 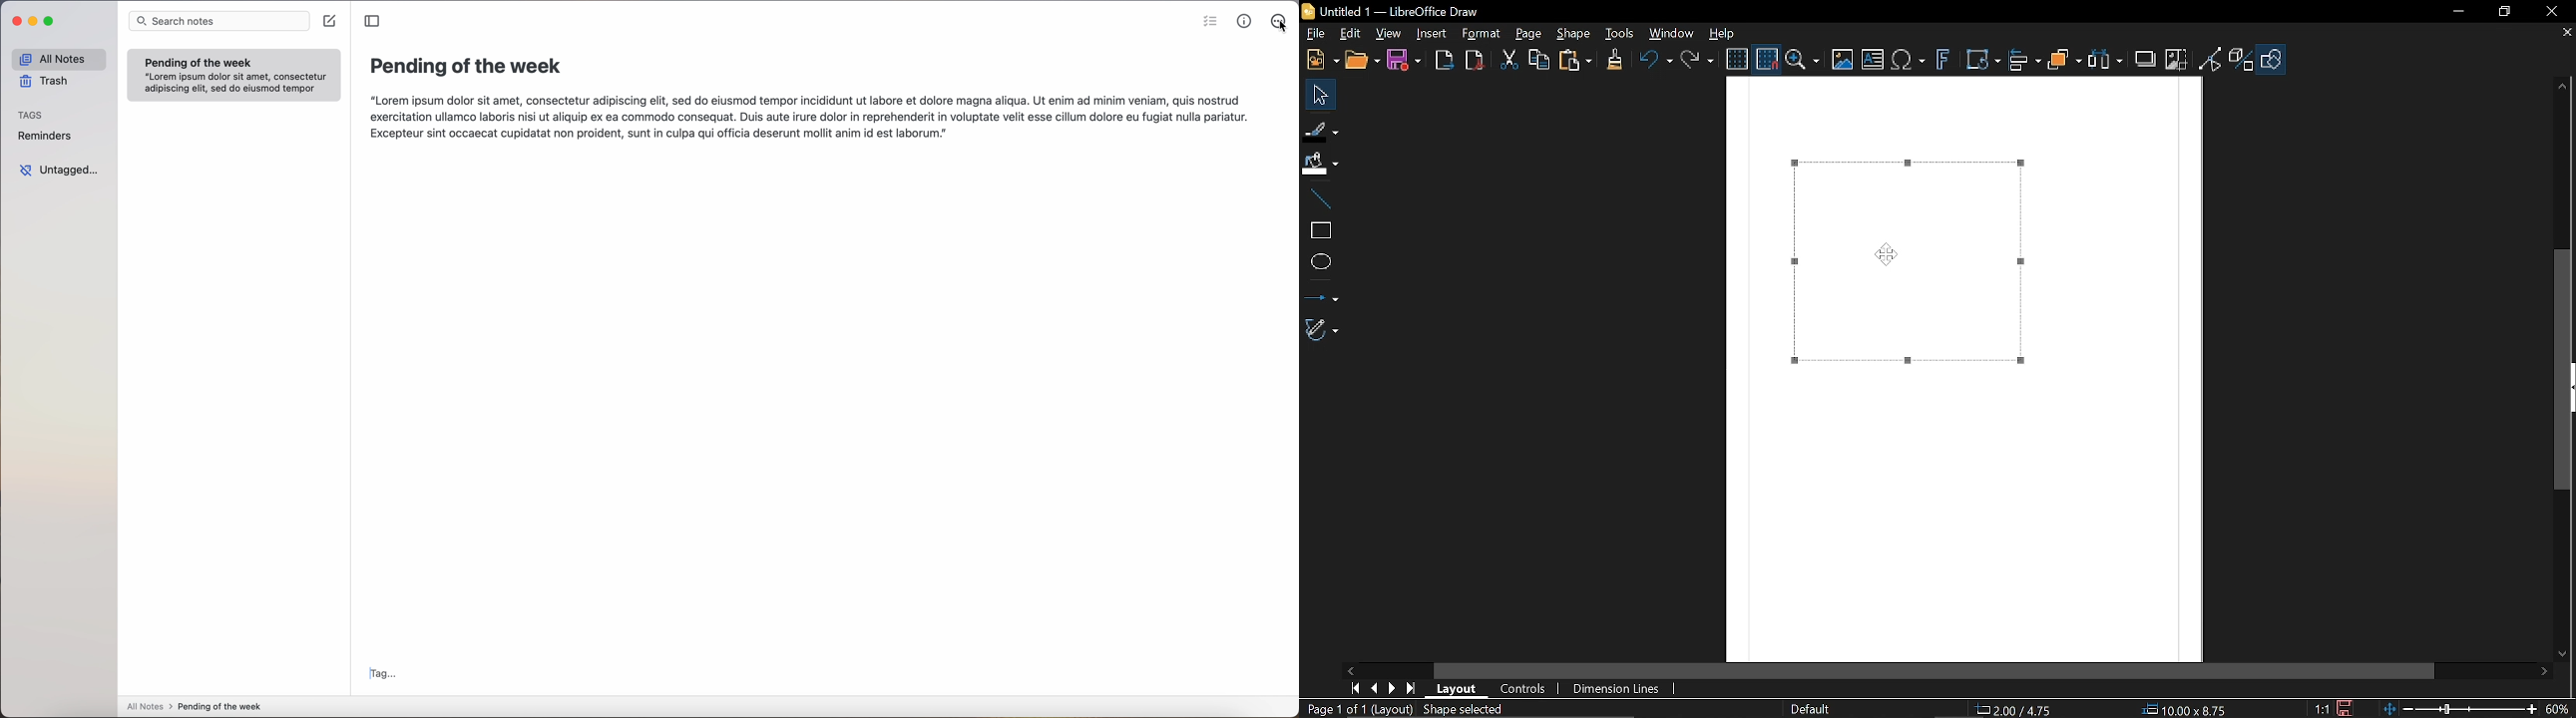 I want to click on rectangle, so click(x=1320, y=231).